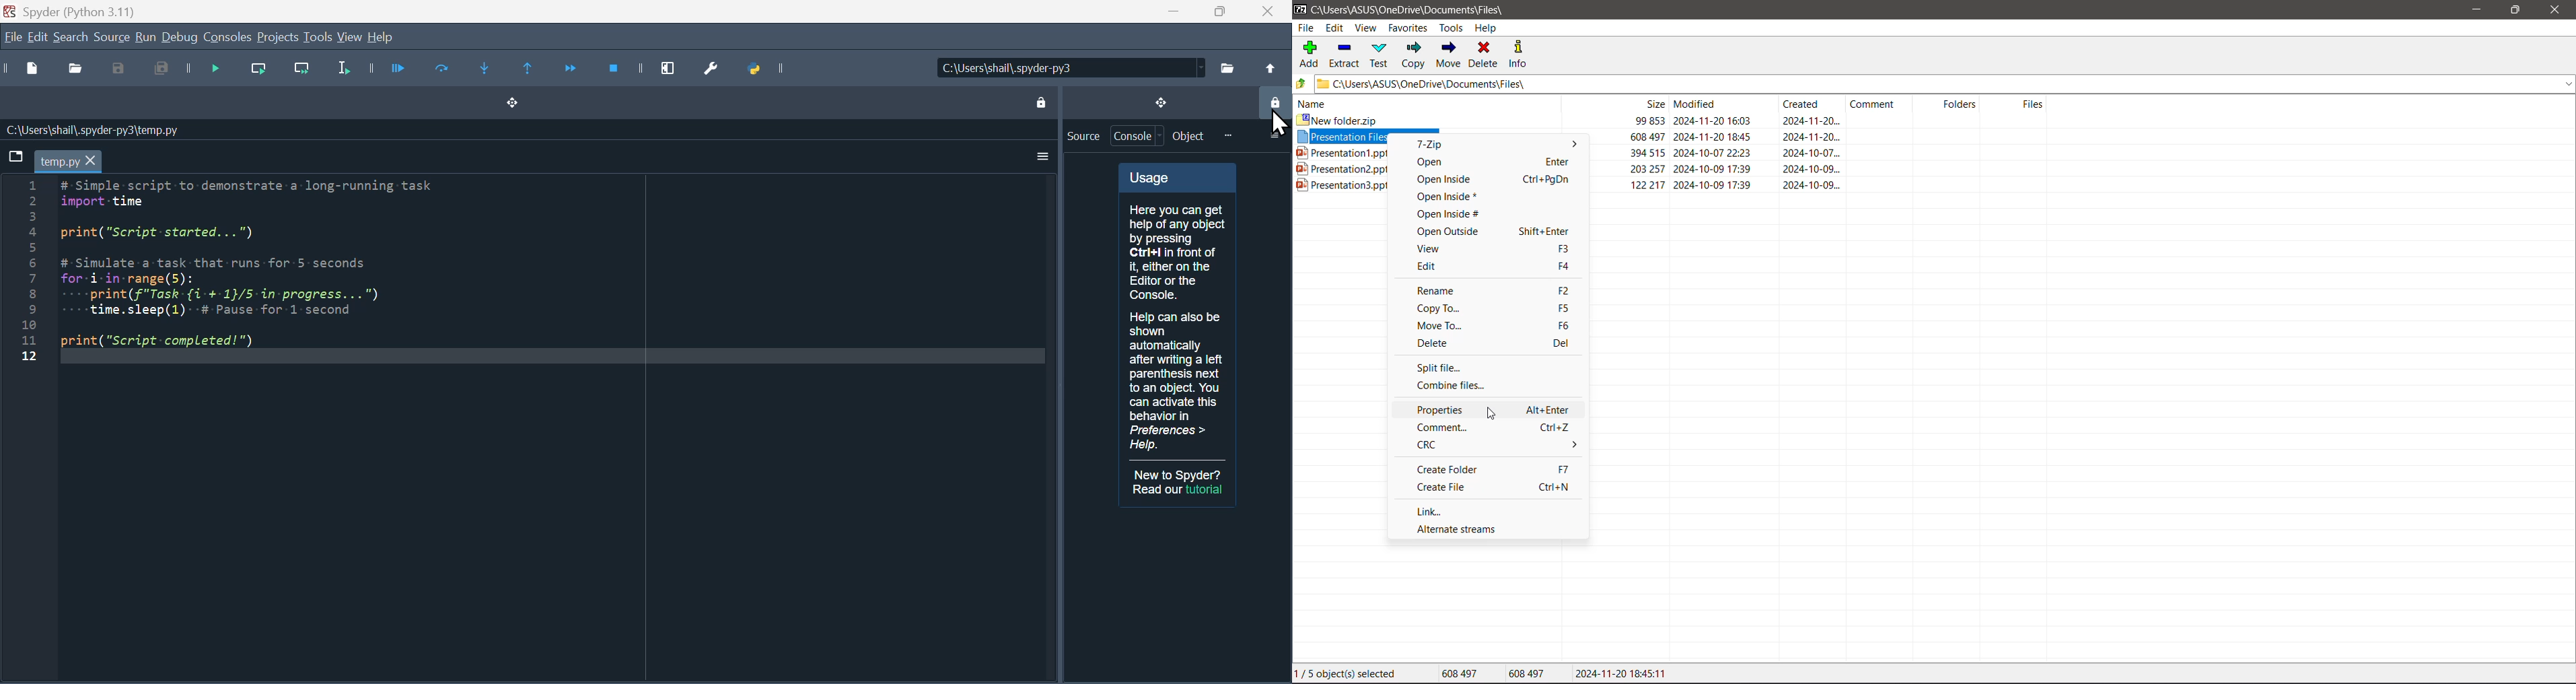 The image size is (2576, 700). Describe the element at coordinates (304, 72) in the screenshot. I see `run current line and go to the next one` at that location.